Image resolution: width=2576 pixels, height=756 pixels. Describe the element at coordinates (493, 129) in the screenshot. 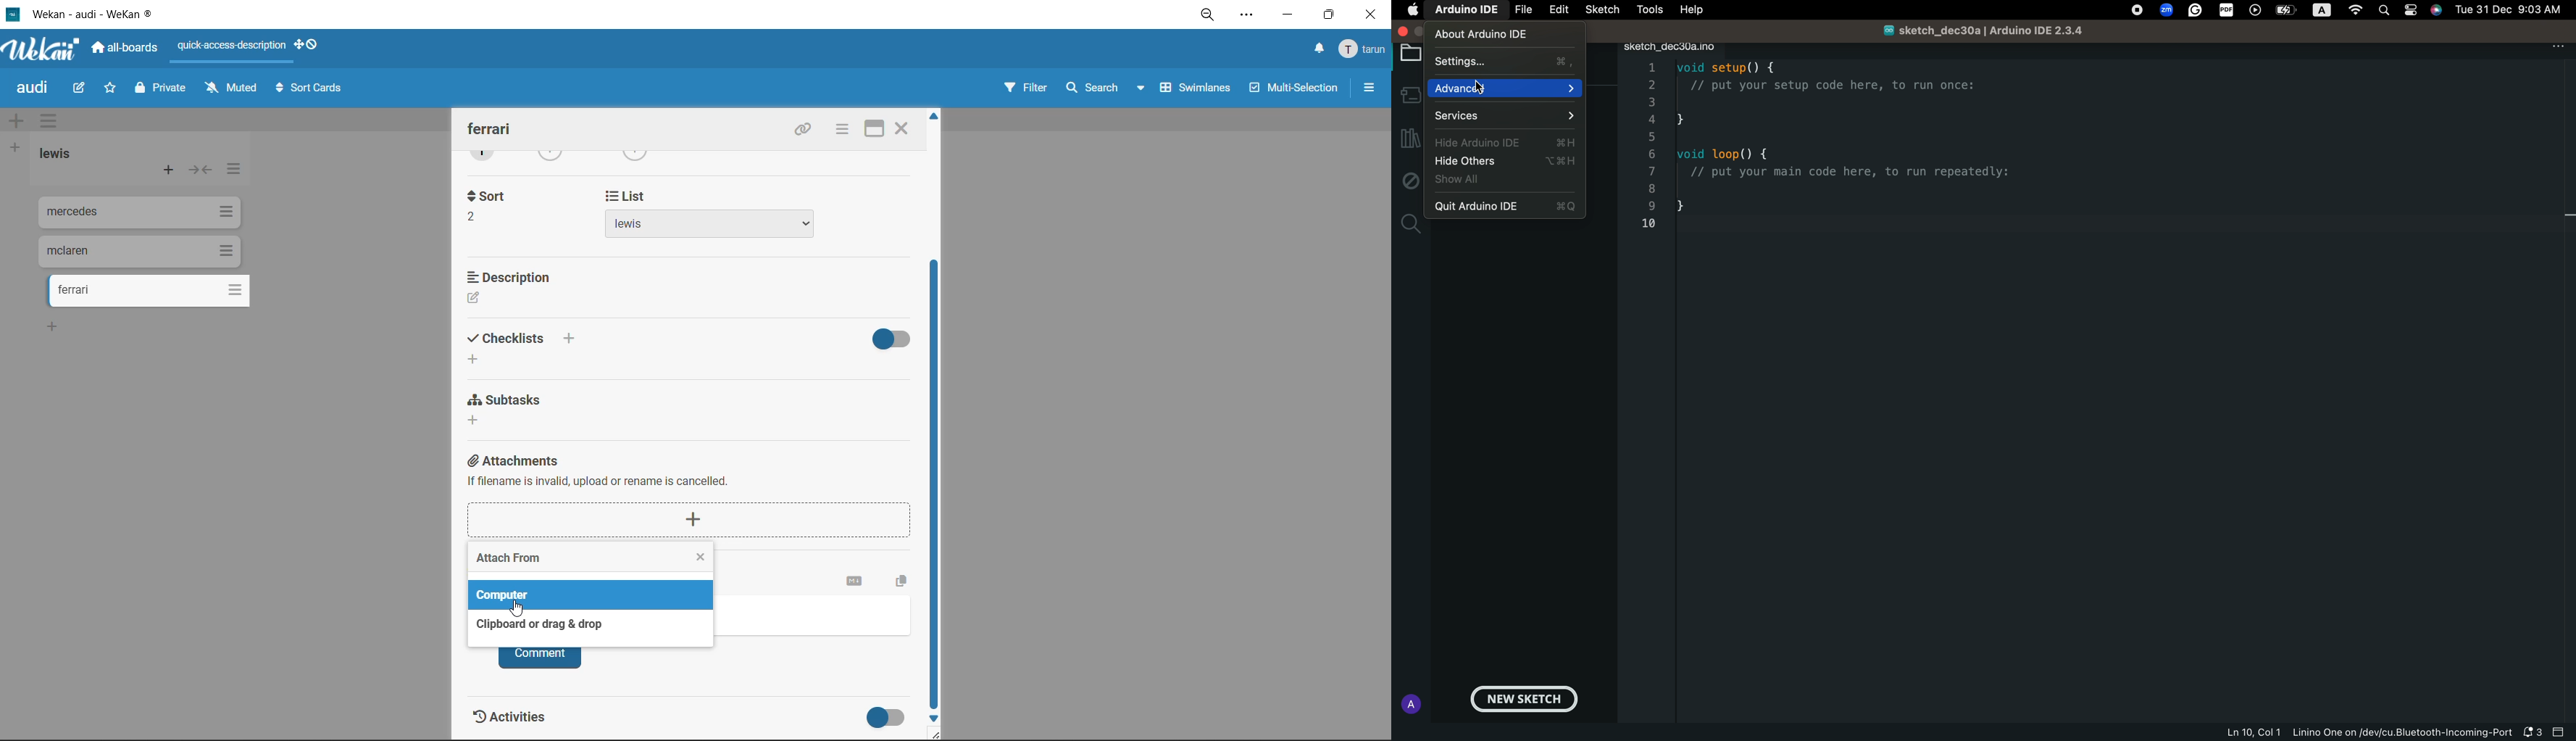

I see `card title` at that location.